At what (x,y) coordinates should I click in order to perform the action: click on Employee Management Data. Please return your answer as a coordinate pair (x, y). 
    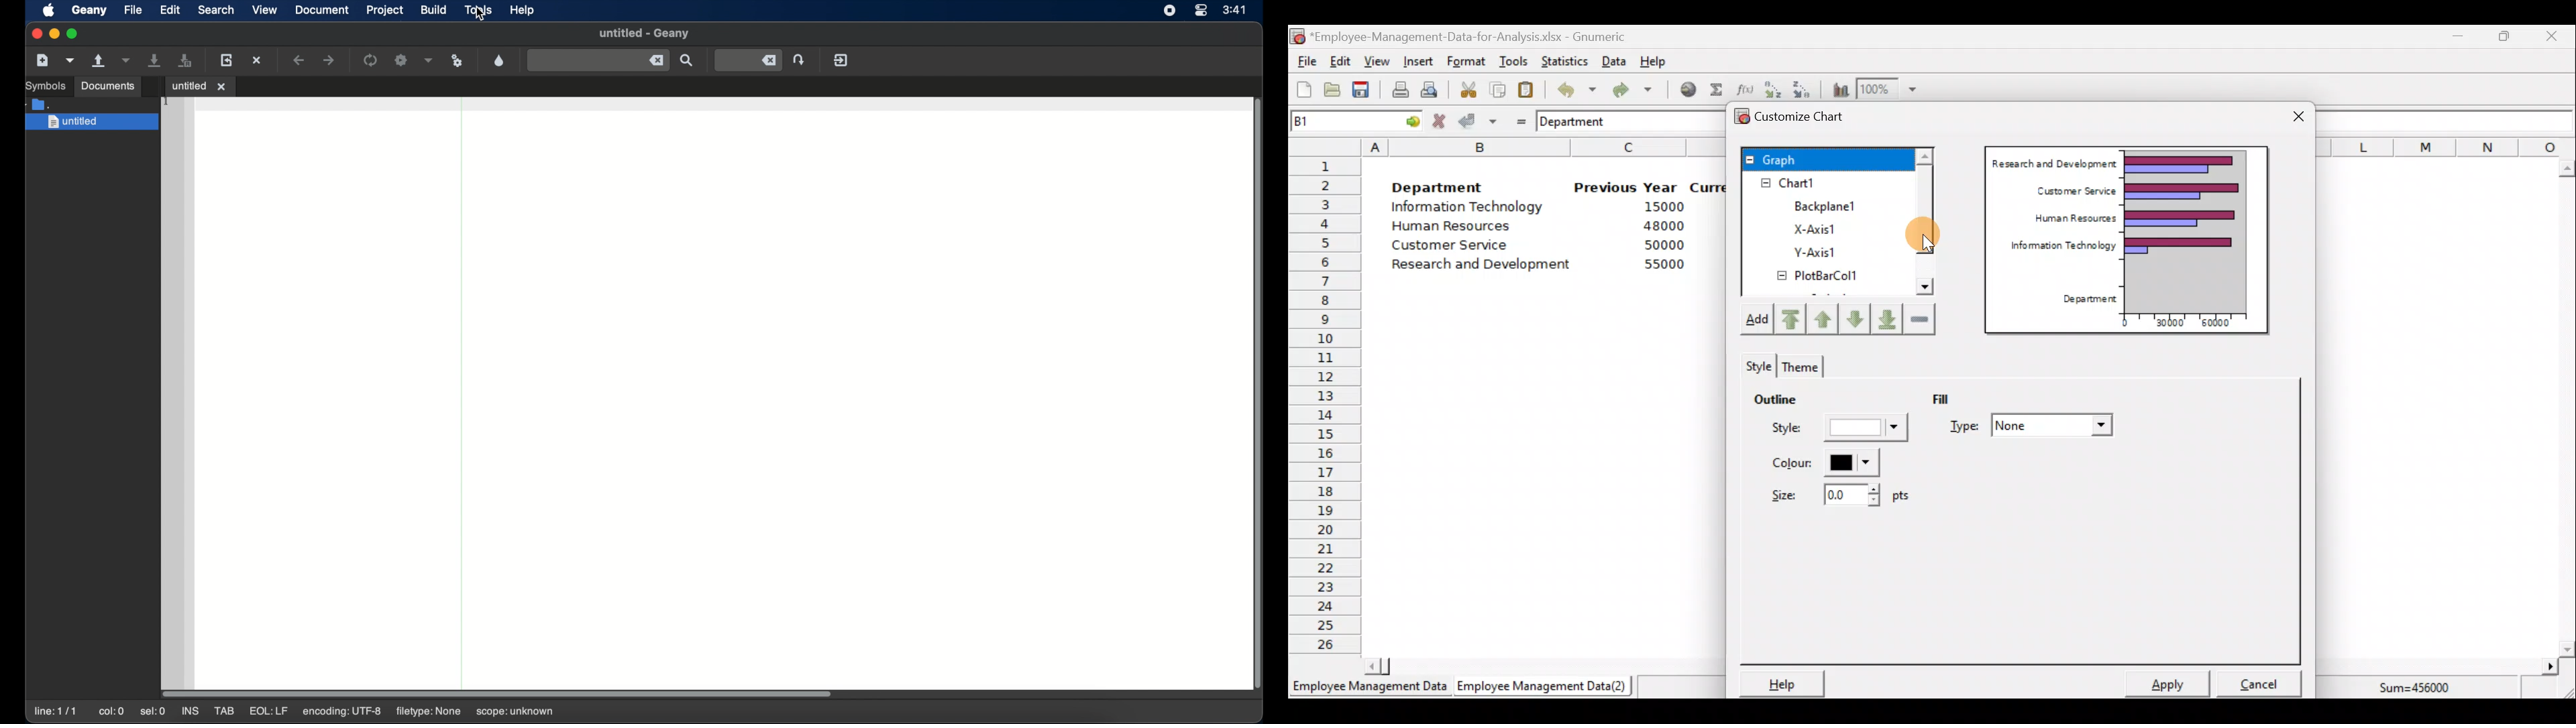
    Looking at the image, I should click on (1368, 690).